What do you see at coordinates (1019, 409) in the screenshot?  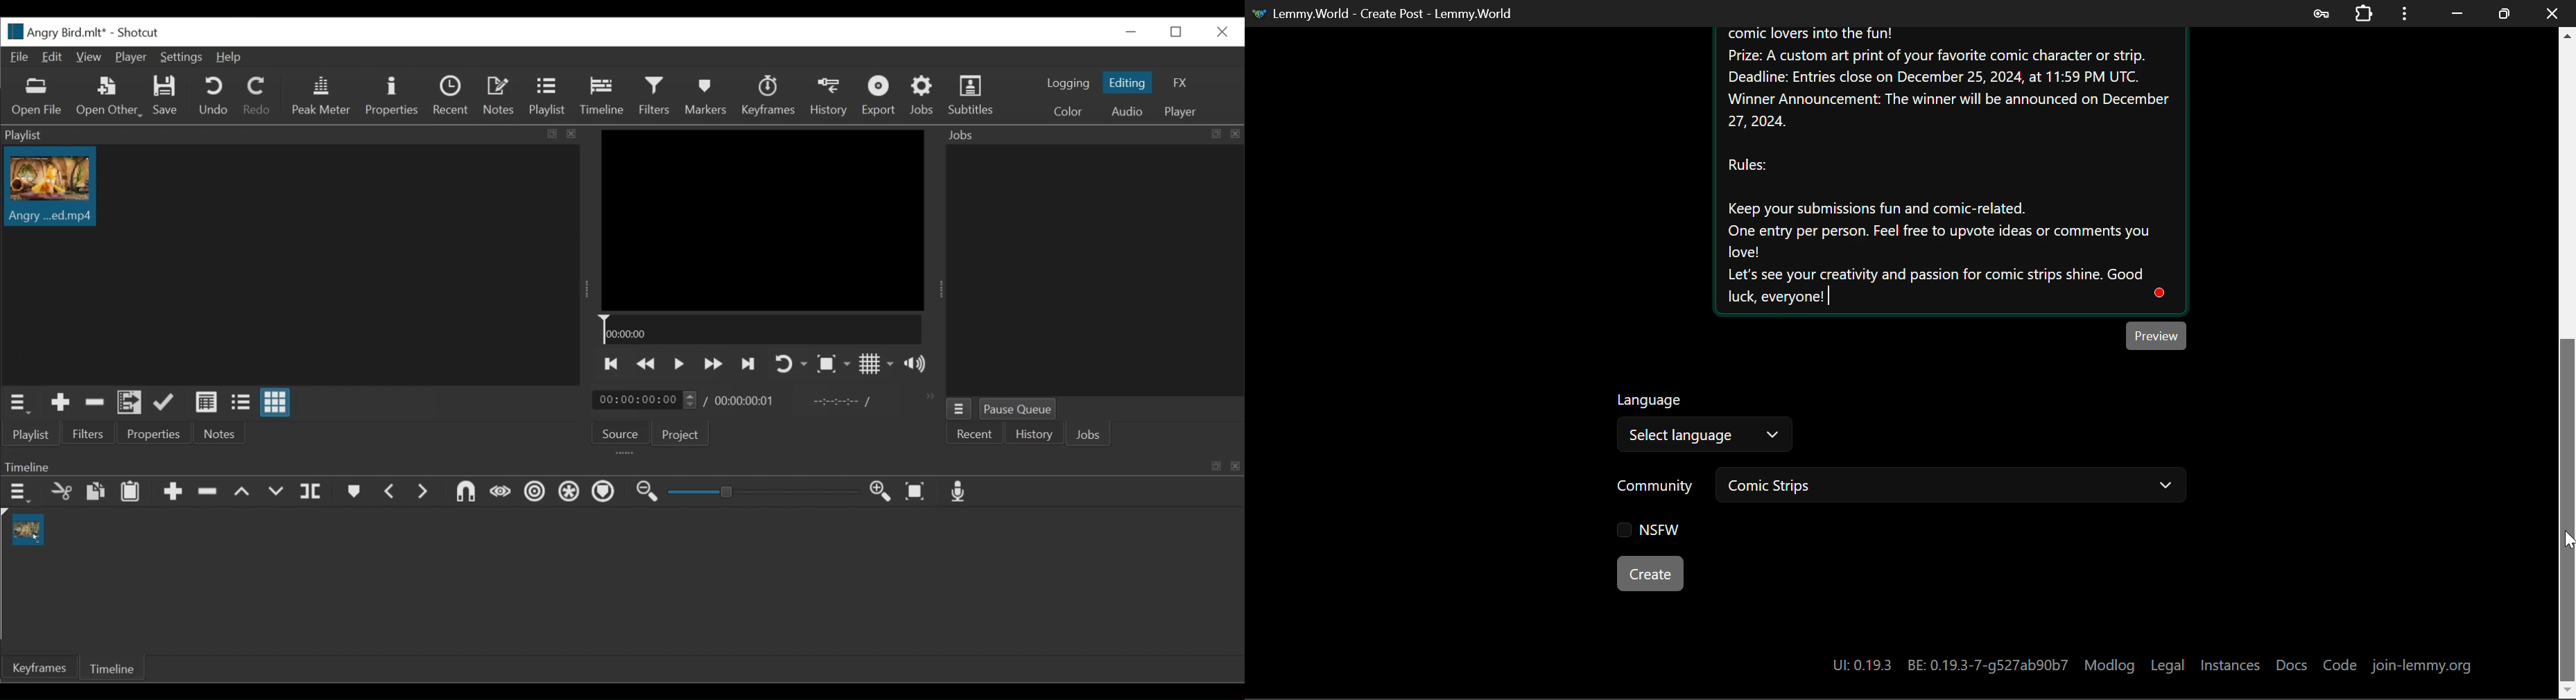 I see `Pause Queue` at bounding box center [1019, 409].